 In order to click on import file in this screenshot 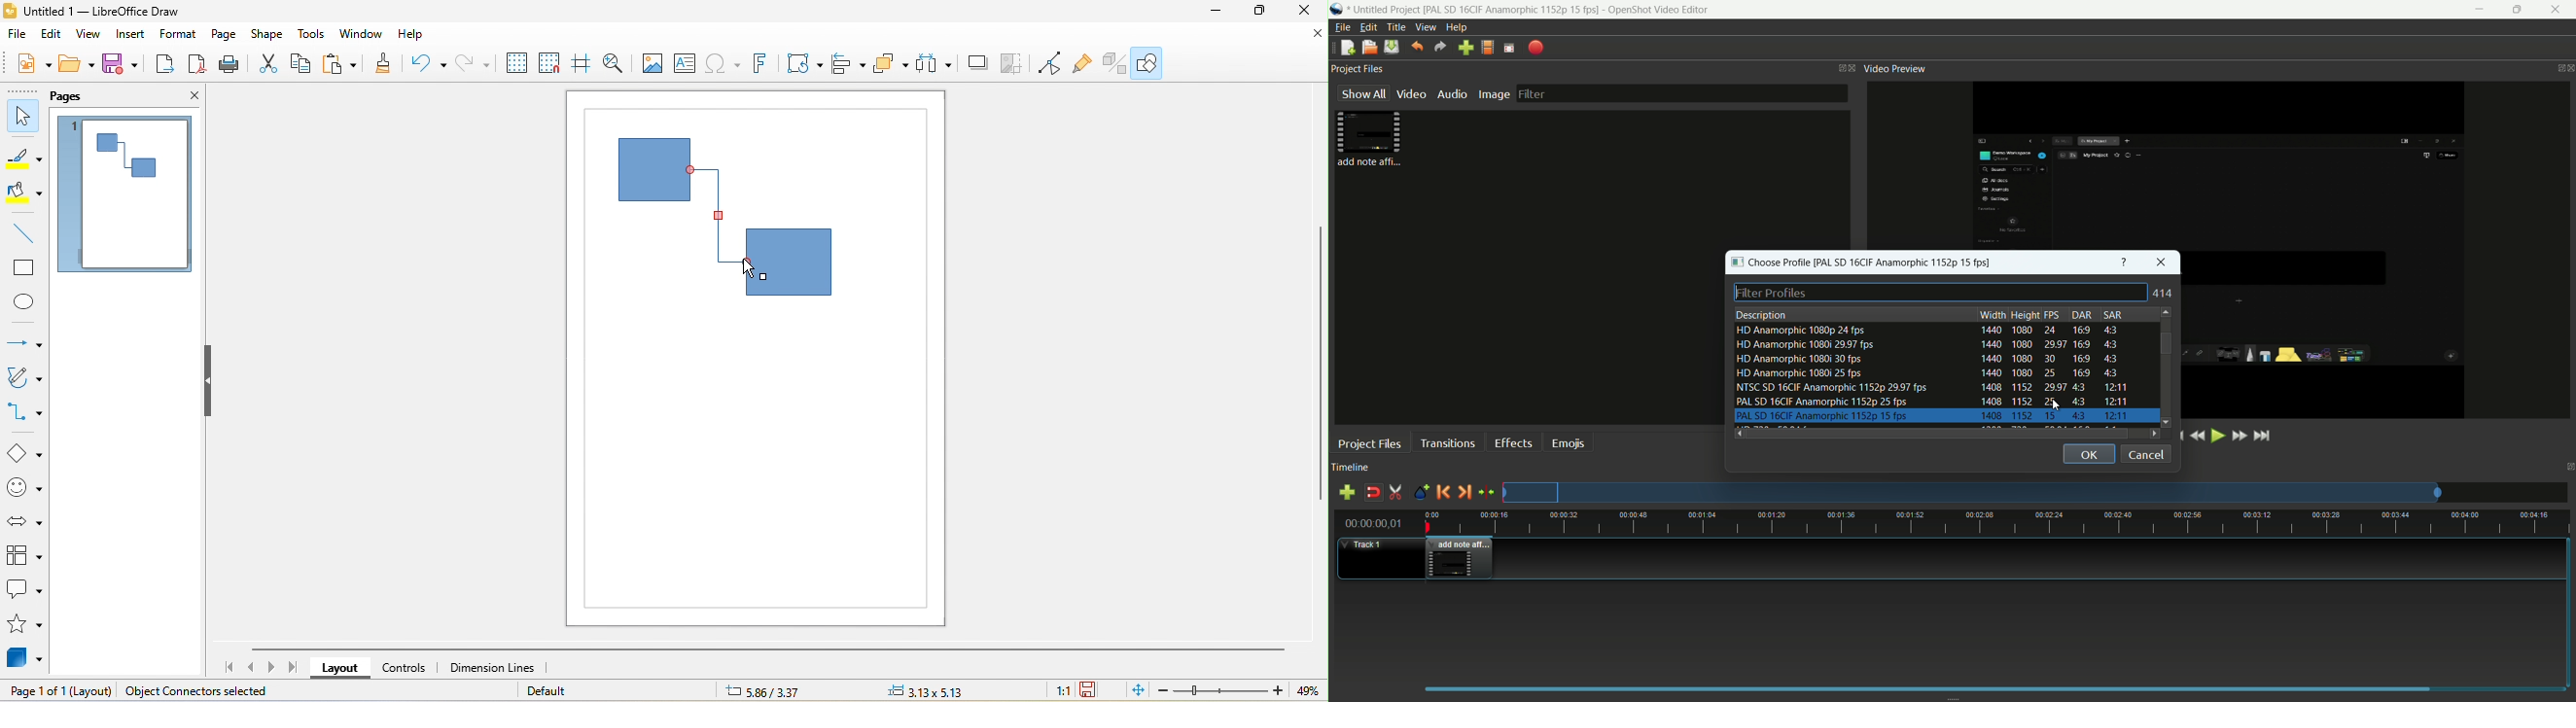, I will do `click(1466, 47)`.